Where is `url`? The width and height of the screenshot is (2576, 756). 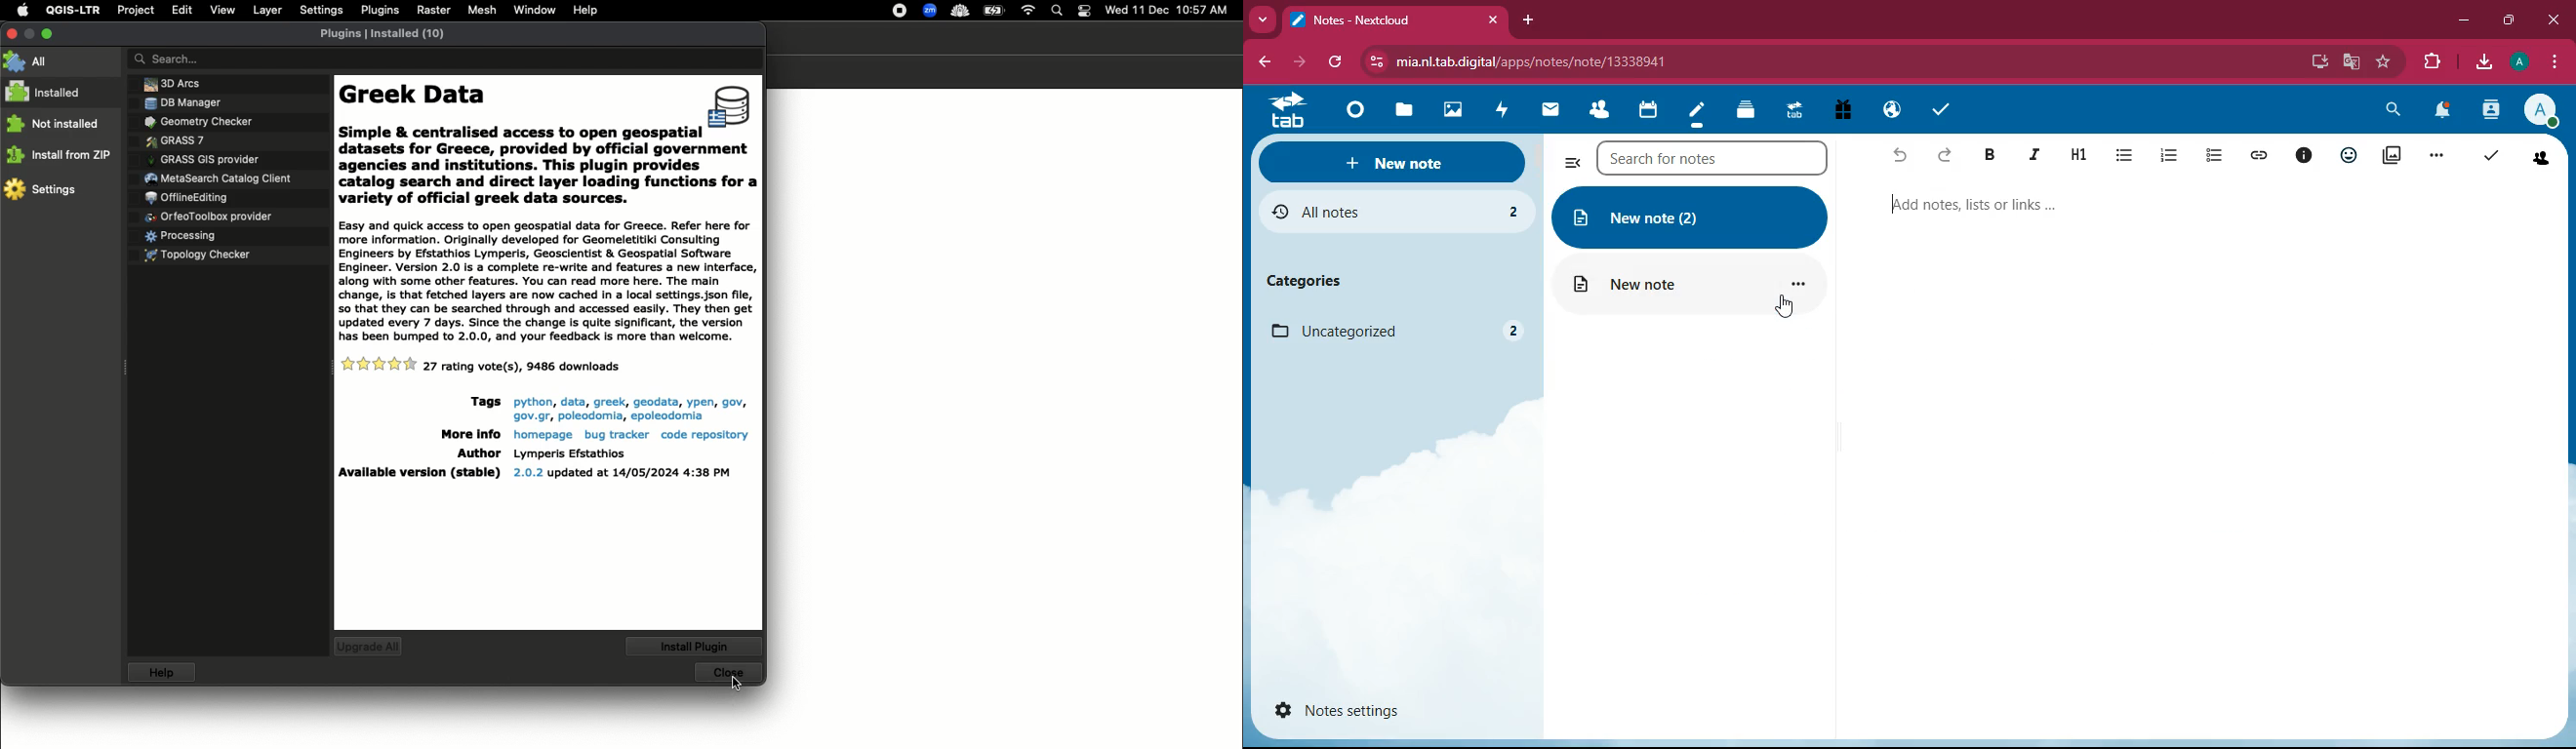
url is located at coordinates (1553, 64).